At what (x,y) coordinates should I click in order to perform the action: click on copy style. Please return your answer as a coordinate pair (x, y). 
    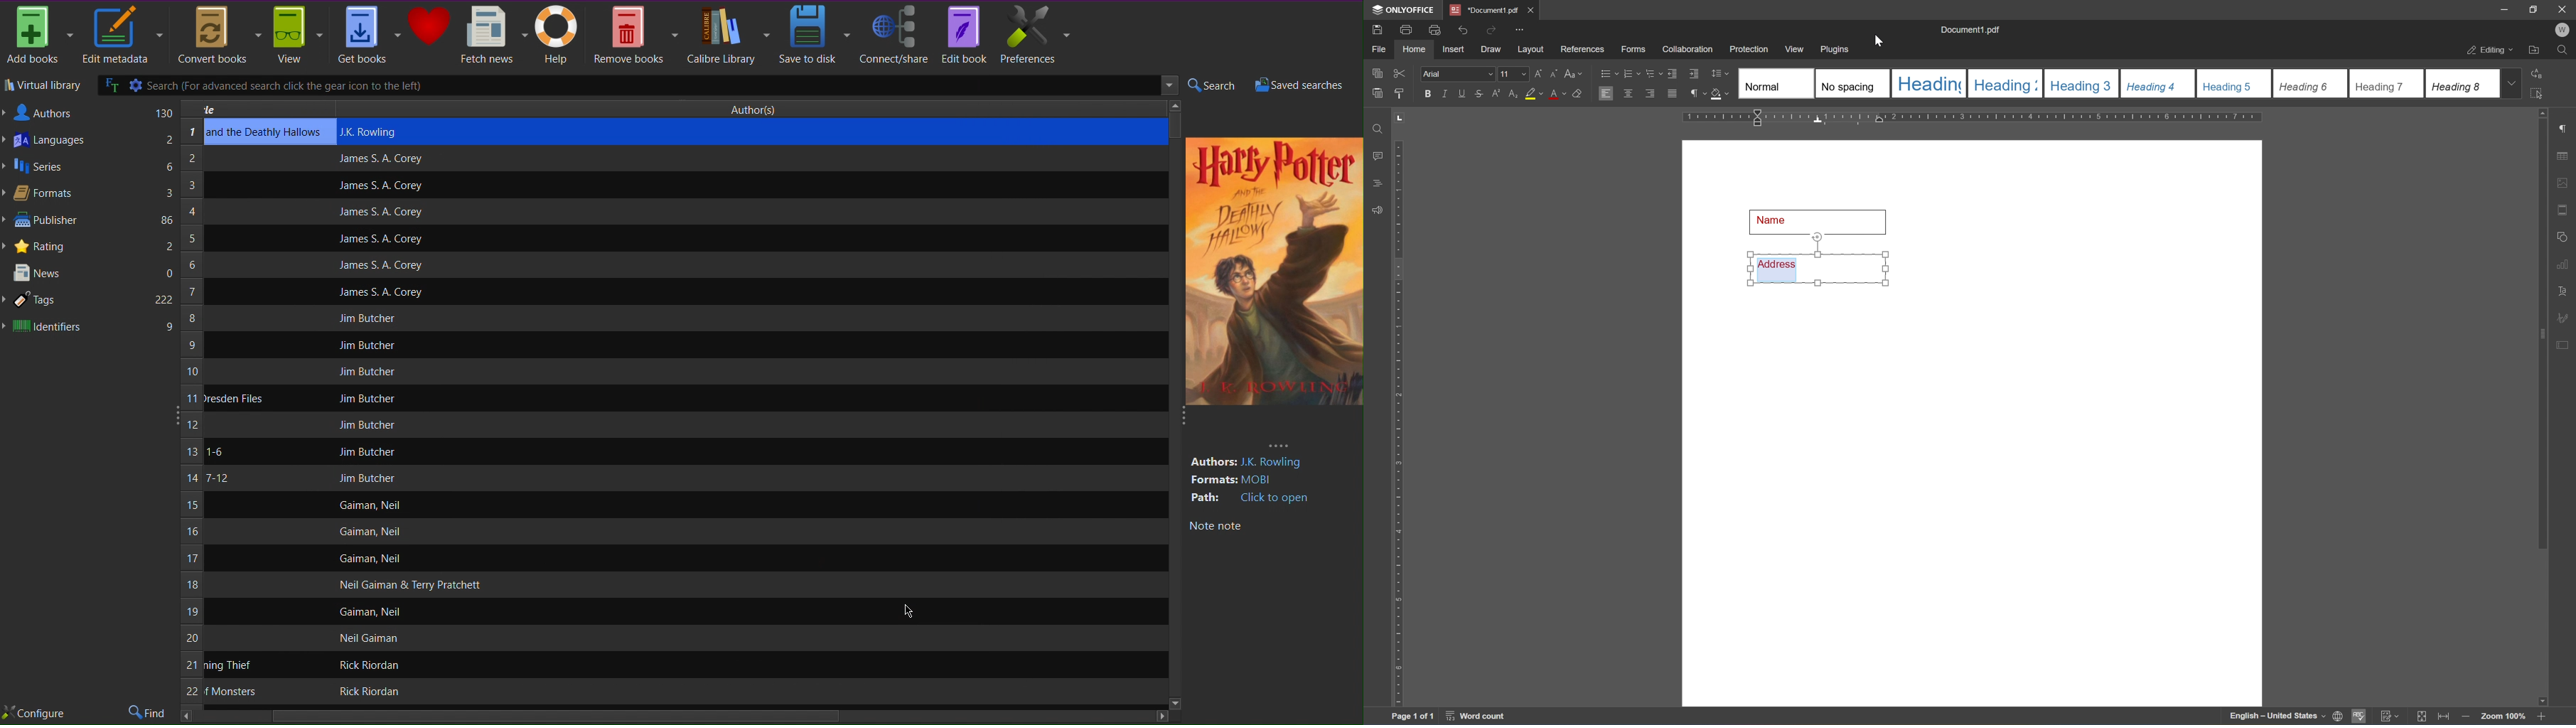
    Looking at the image, I should click on (1399, 93).